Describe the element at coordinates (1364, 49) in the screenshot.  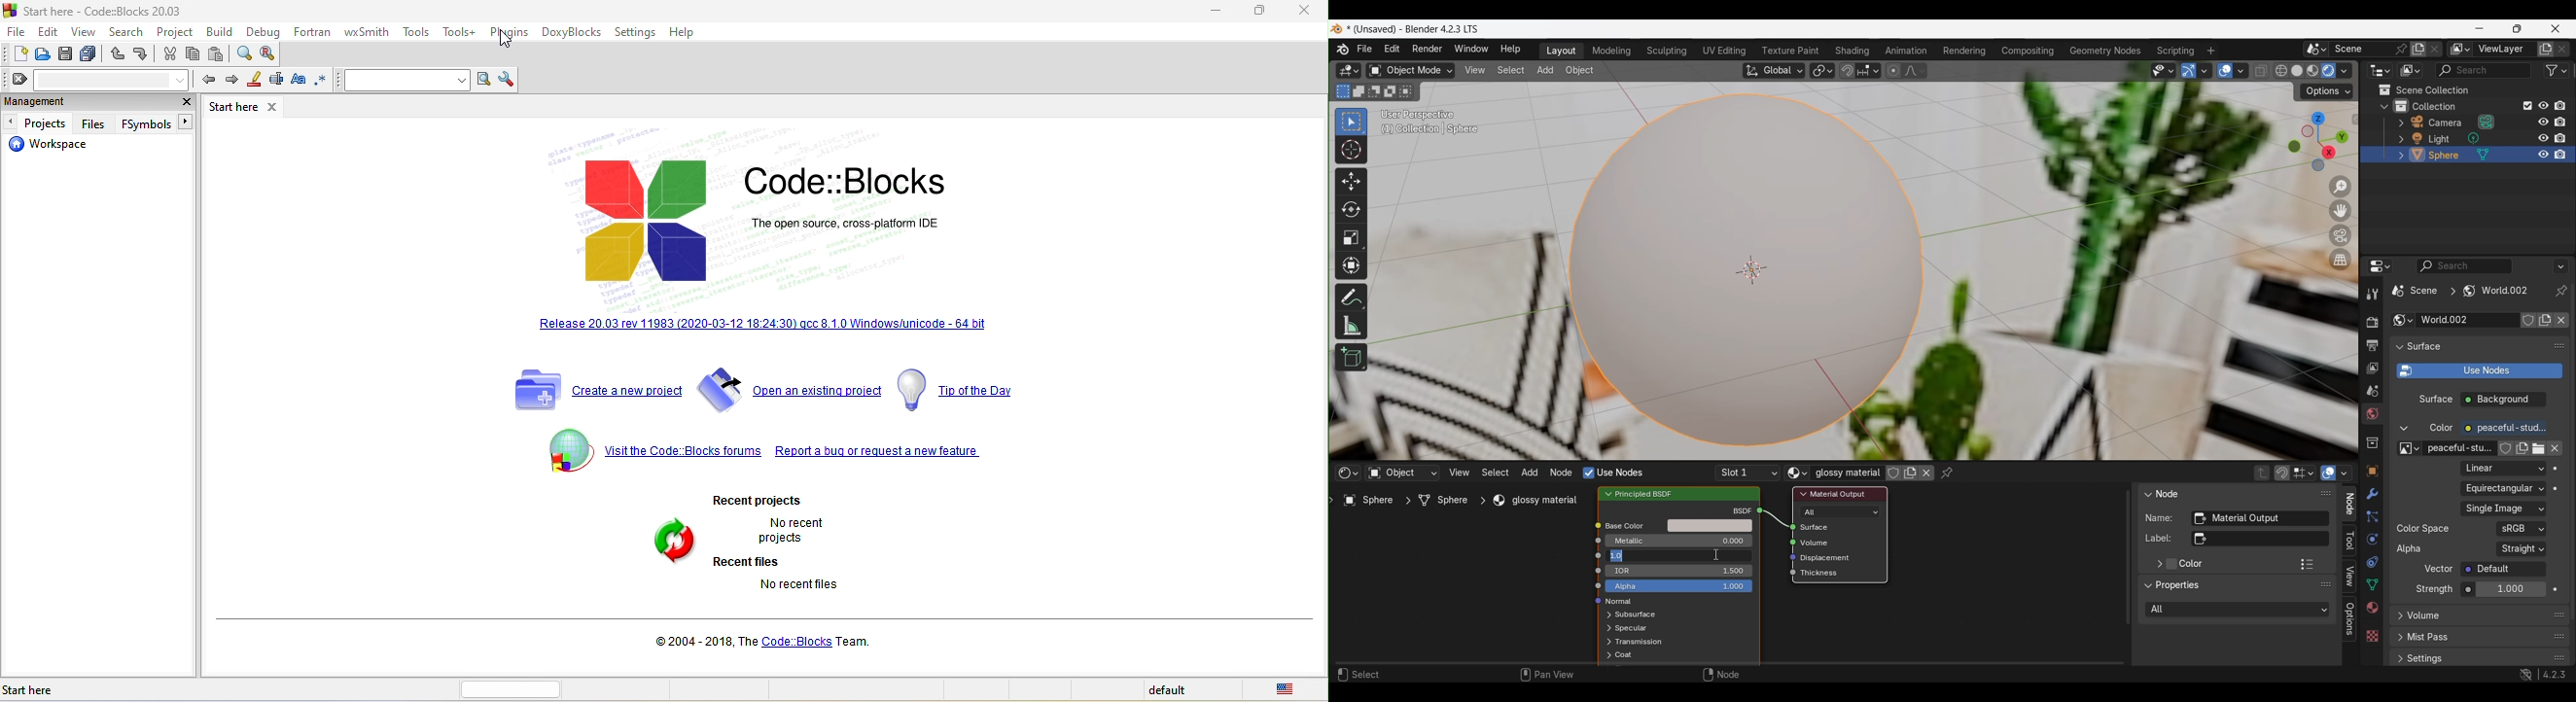
I see `File menu` at that location.